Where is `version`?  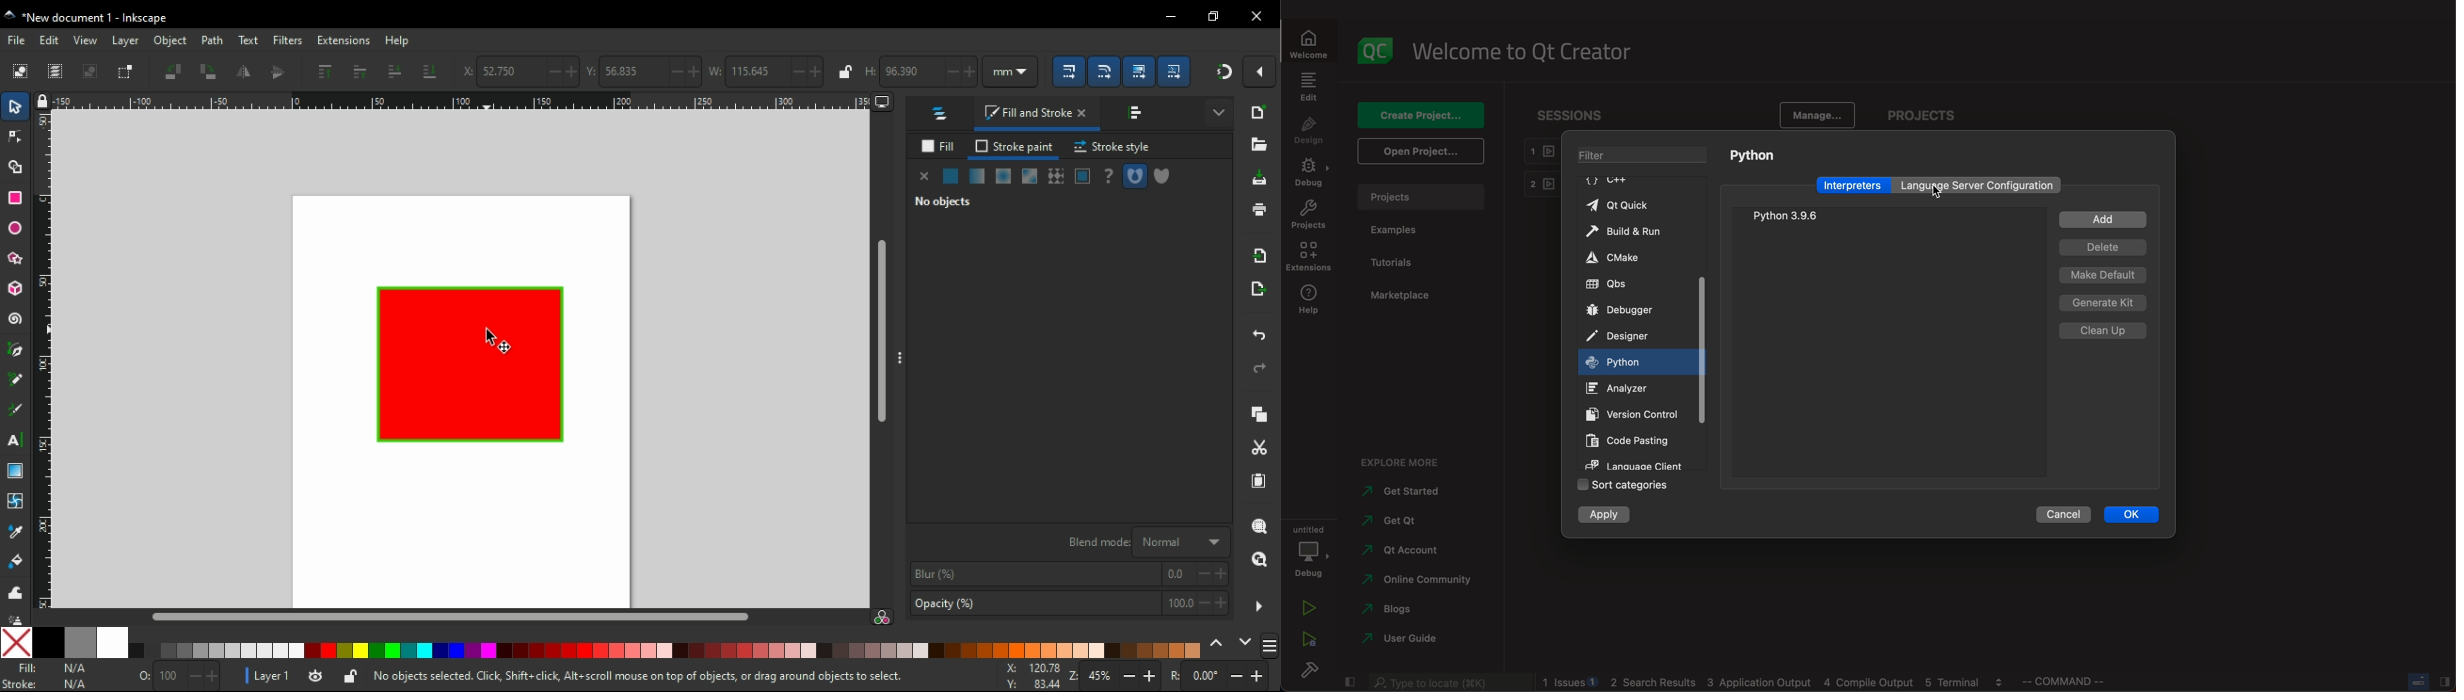
version is located at coordinates (1635, 414).